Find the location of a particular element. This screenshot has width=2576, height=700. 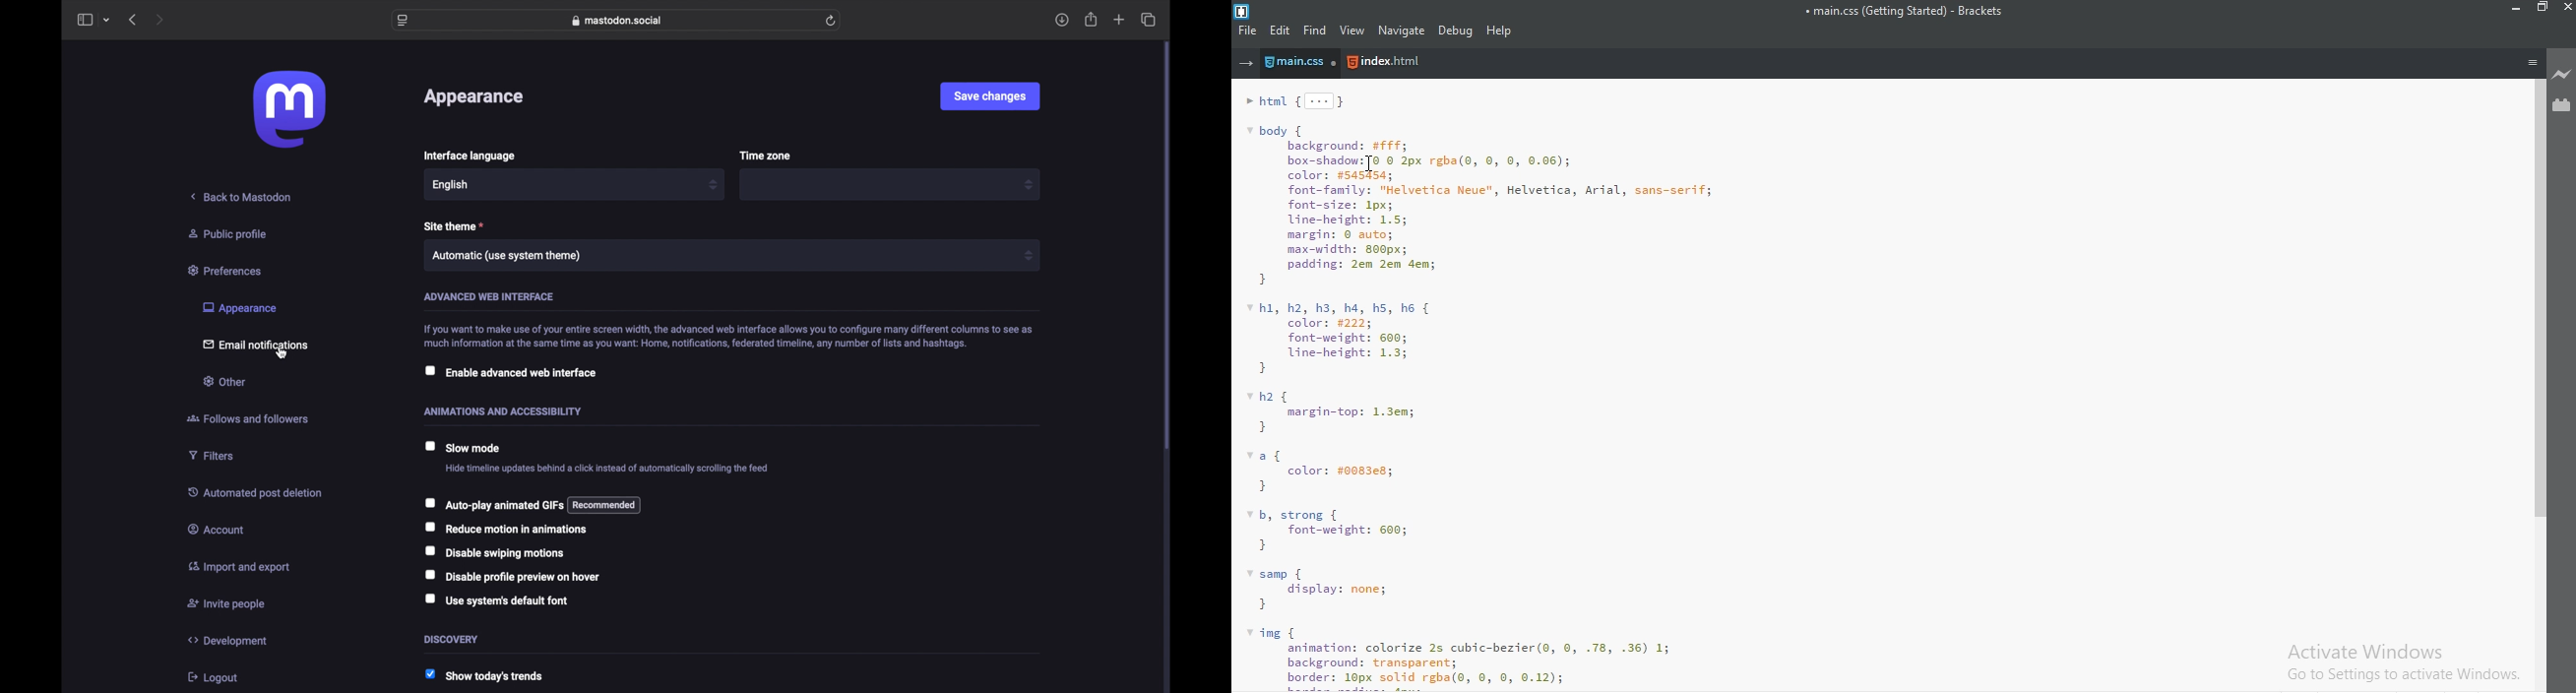

logout is located at coordinates (212, 677).